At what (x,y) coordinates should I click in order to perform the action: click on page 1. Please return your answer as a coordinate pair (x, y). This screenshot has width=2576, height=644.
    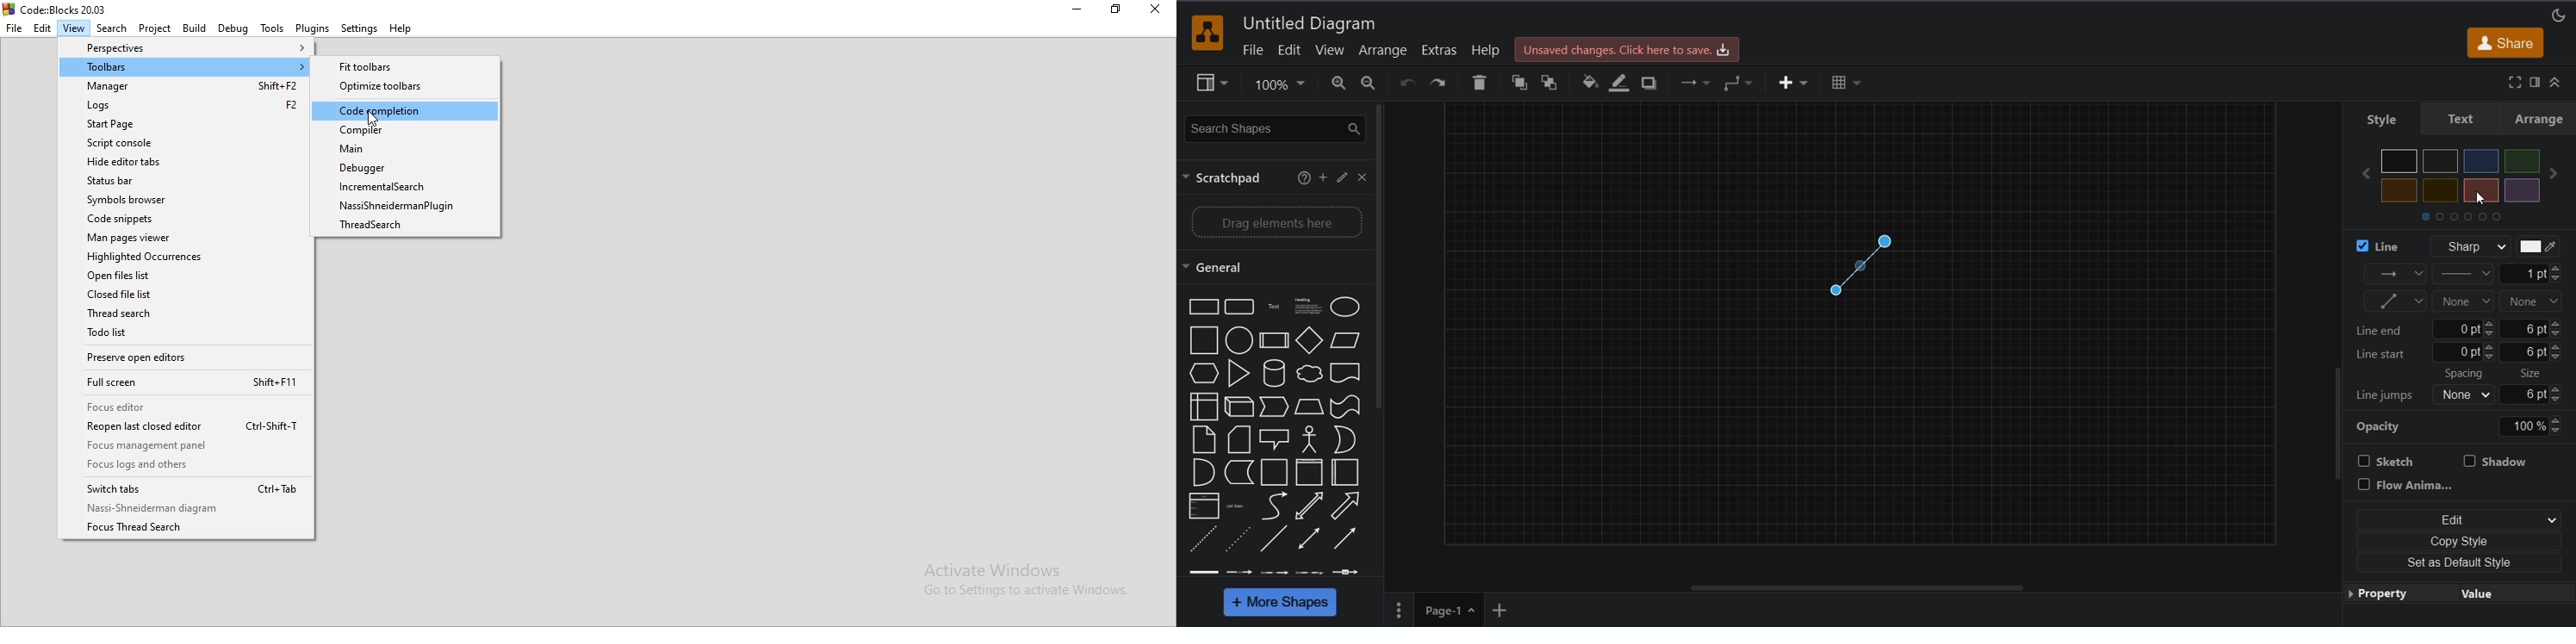
    Looking at the image, I should click on (1451, 610).